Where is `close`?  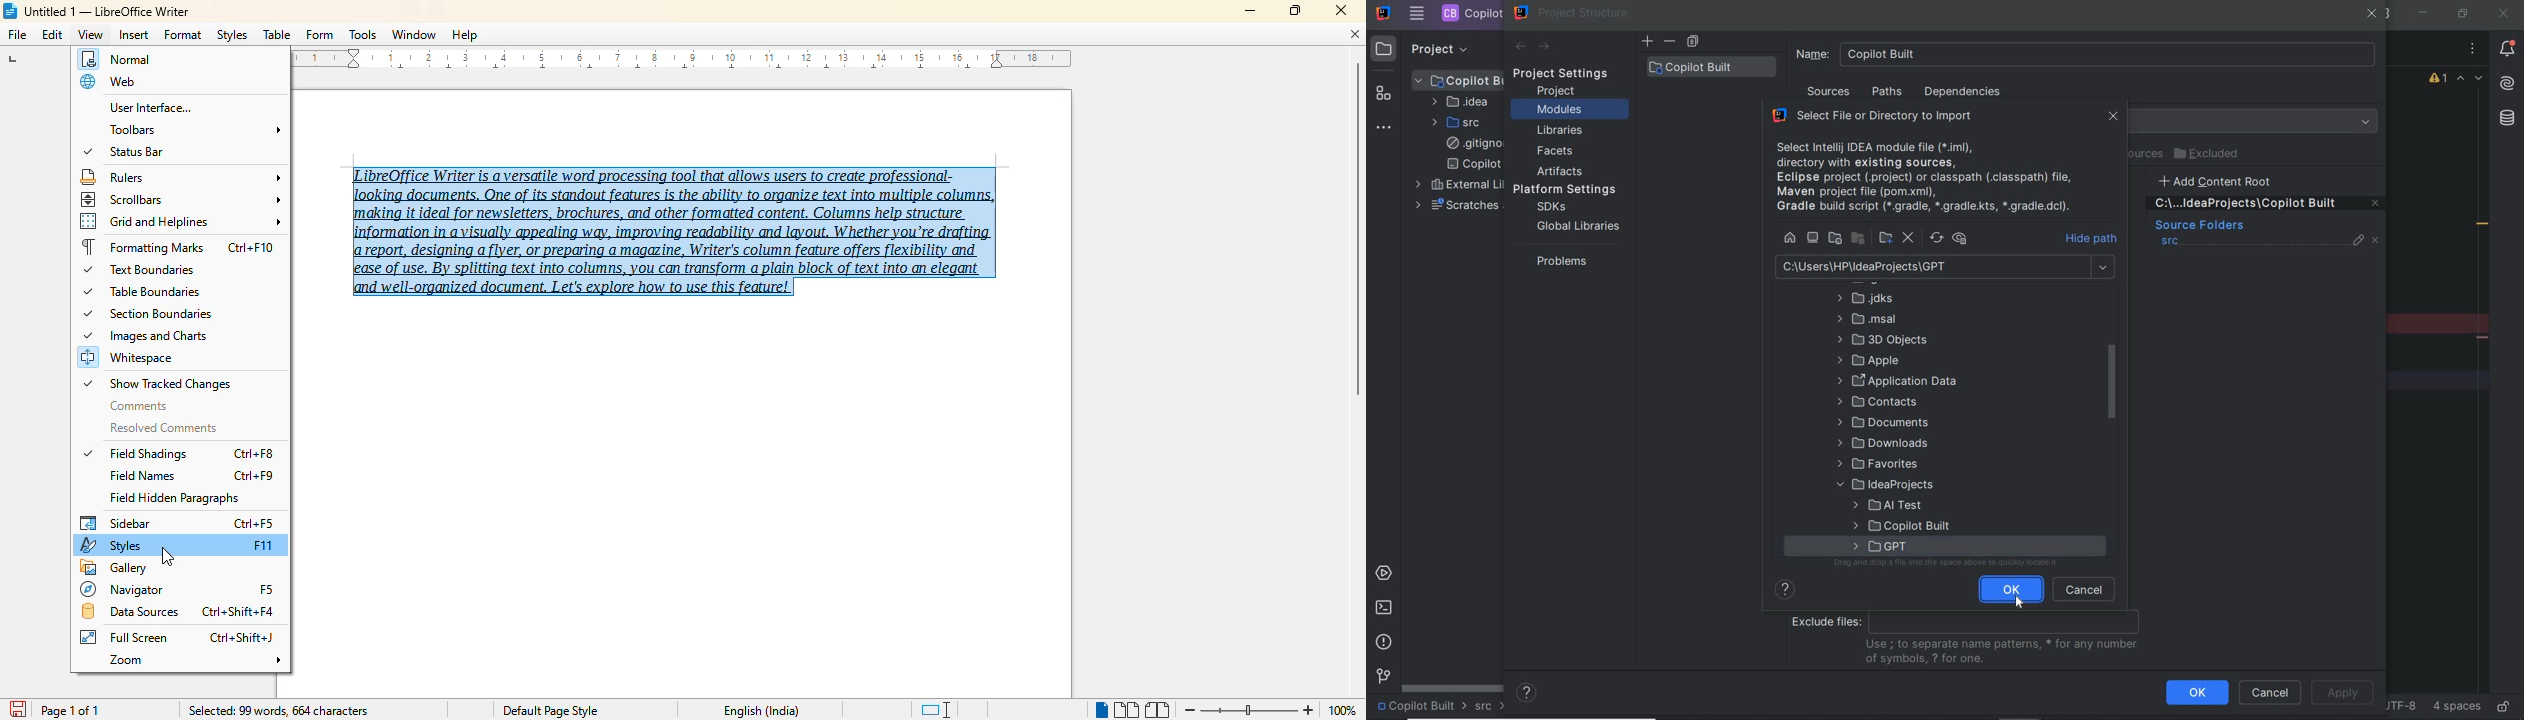 close is located at coordinates (2503, 13).